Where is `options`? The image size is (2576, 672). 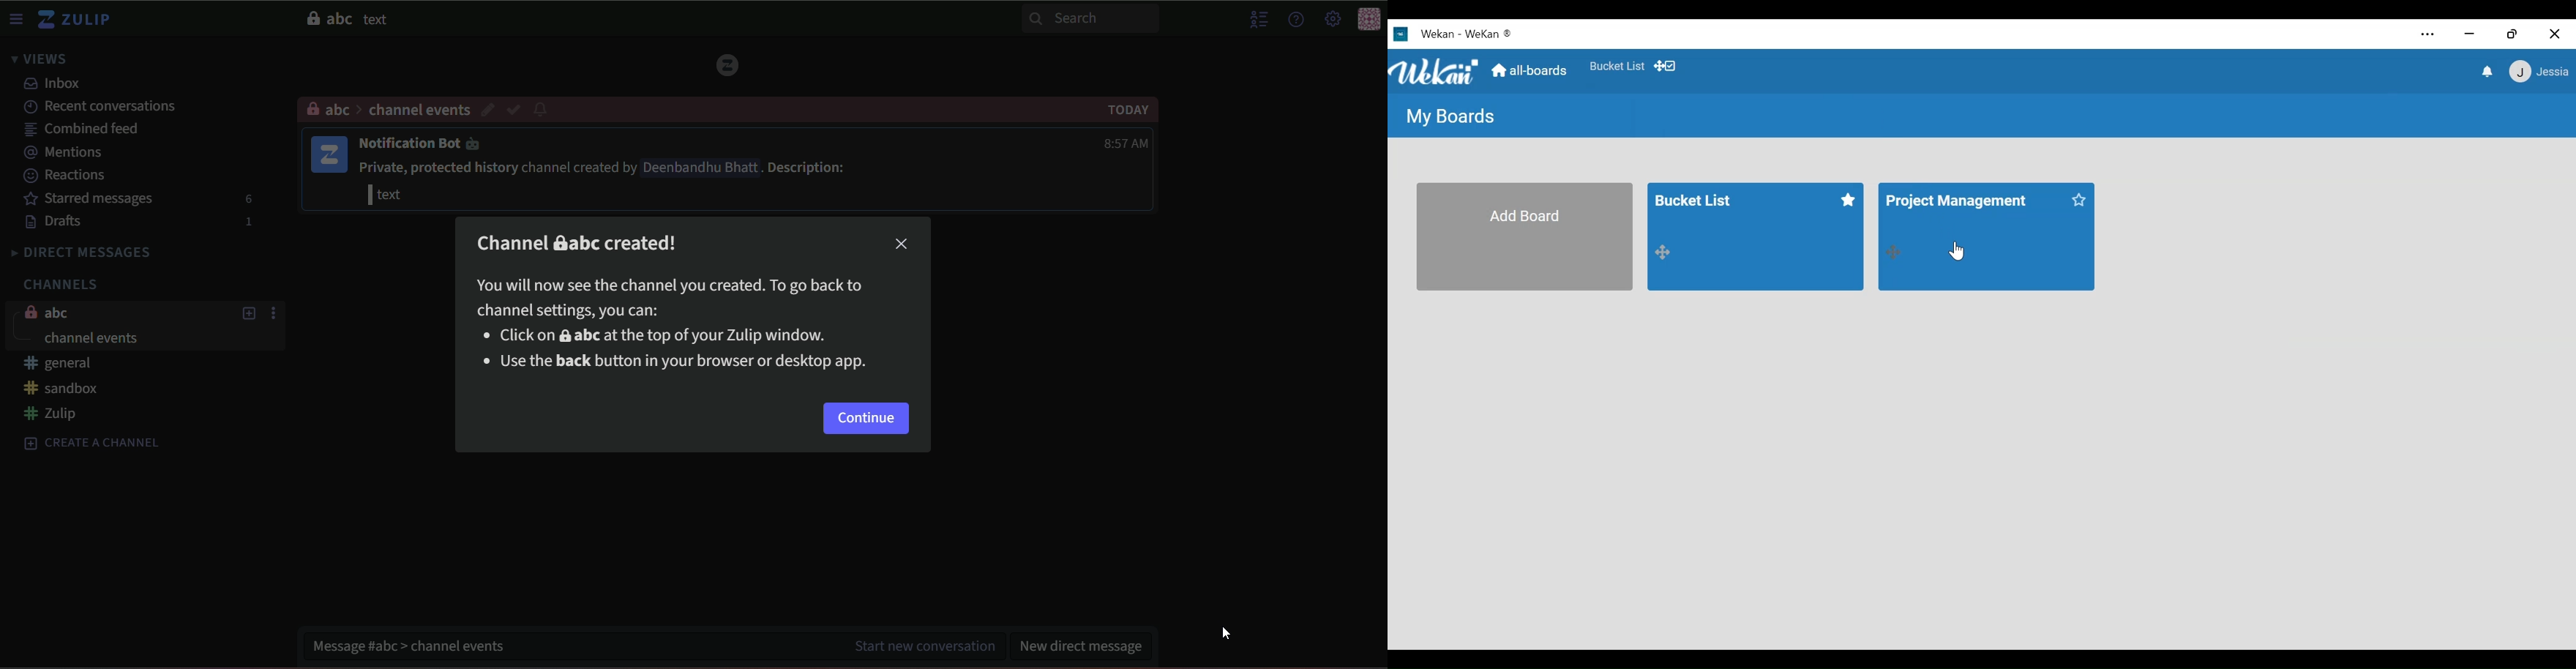 options is located at coordinates (280, 314).